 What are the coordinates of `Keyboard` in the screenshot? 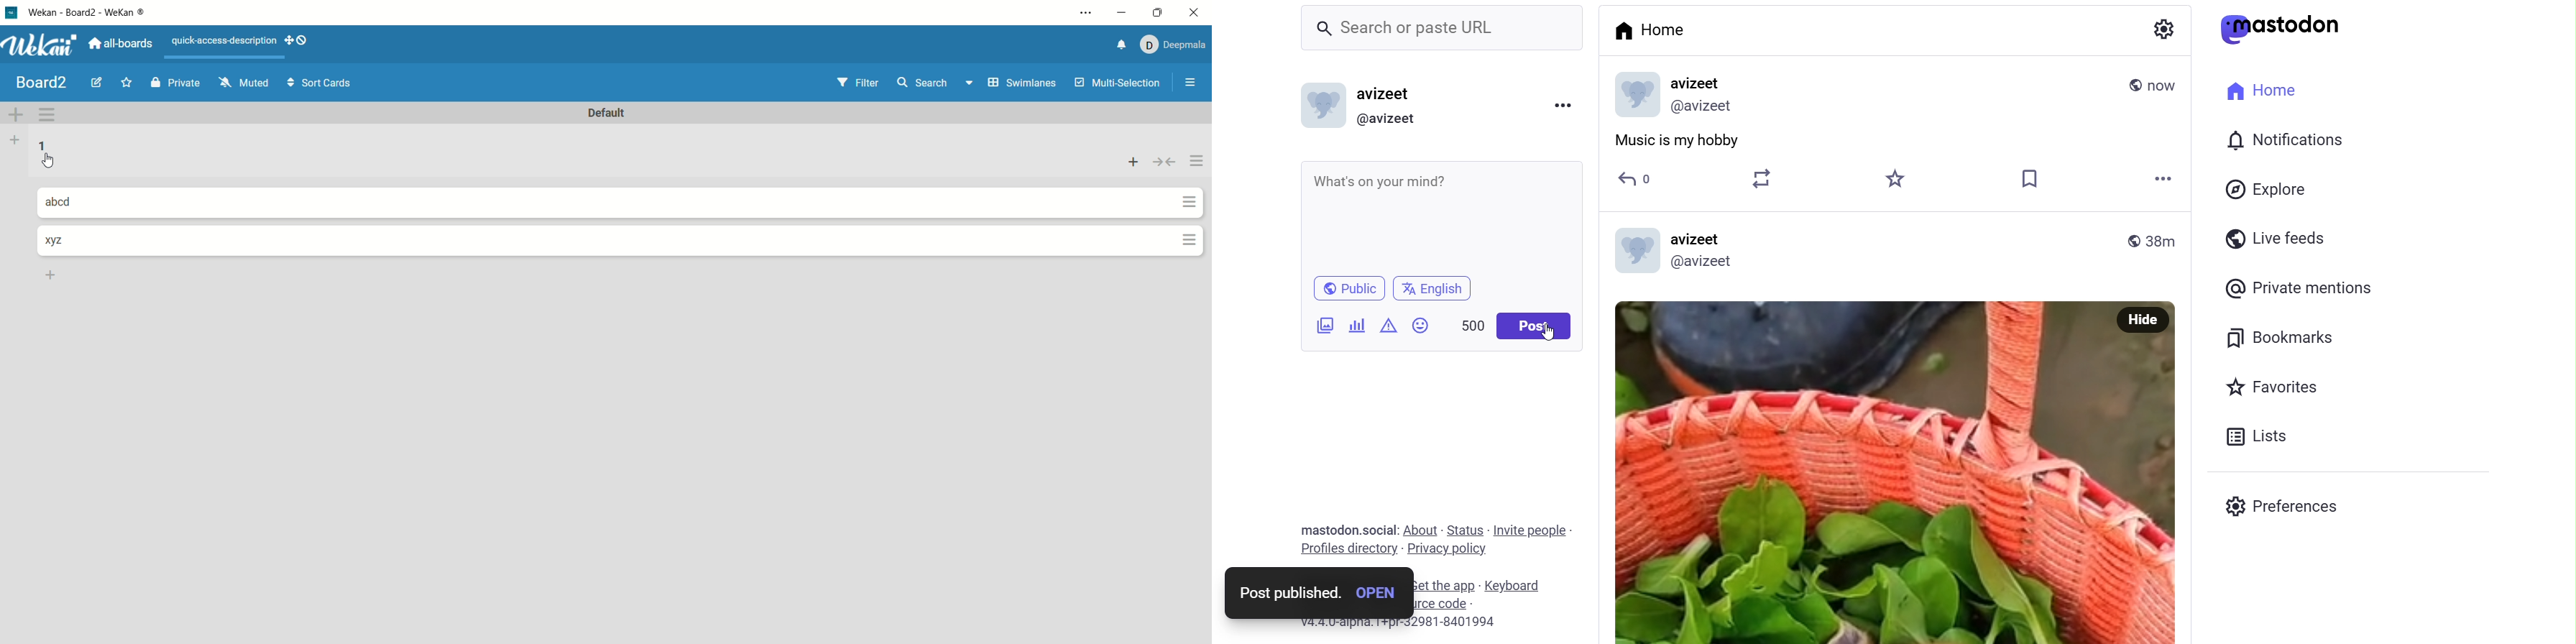 It's located at (1518, 584).